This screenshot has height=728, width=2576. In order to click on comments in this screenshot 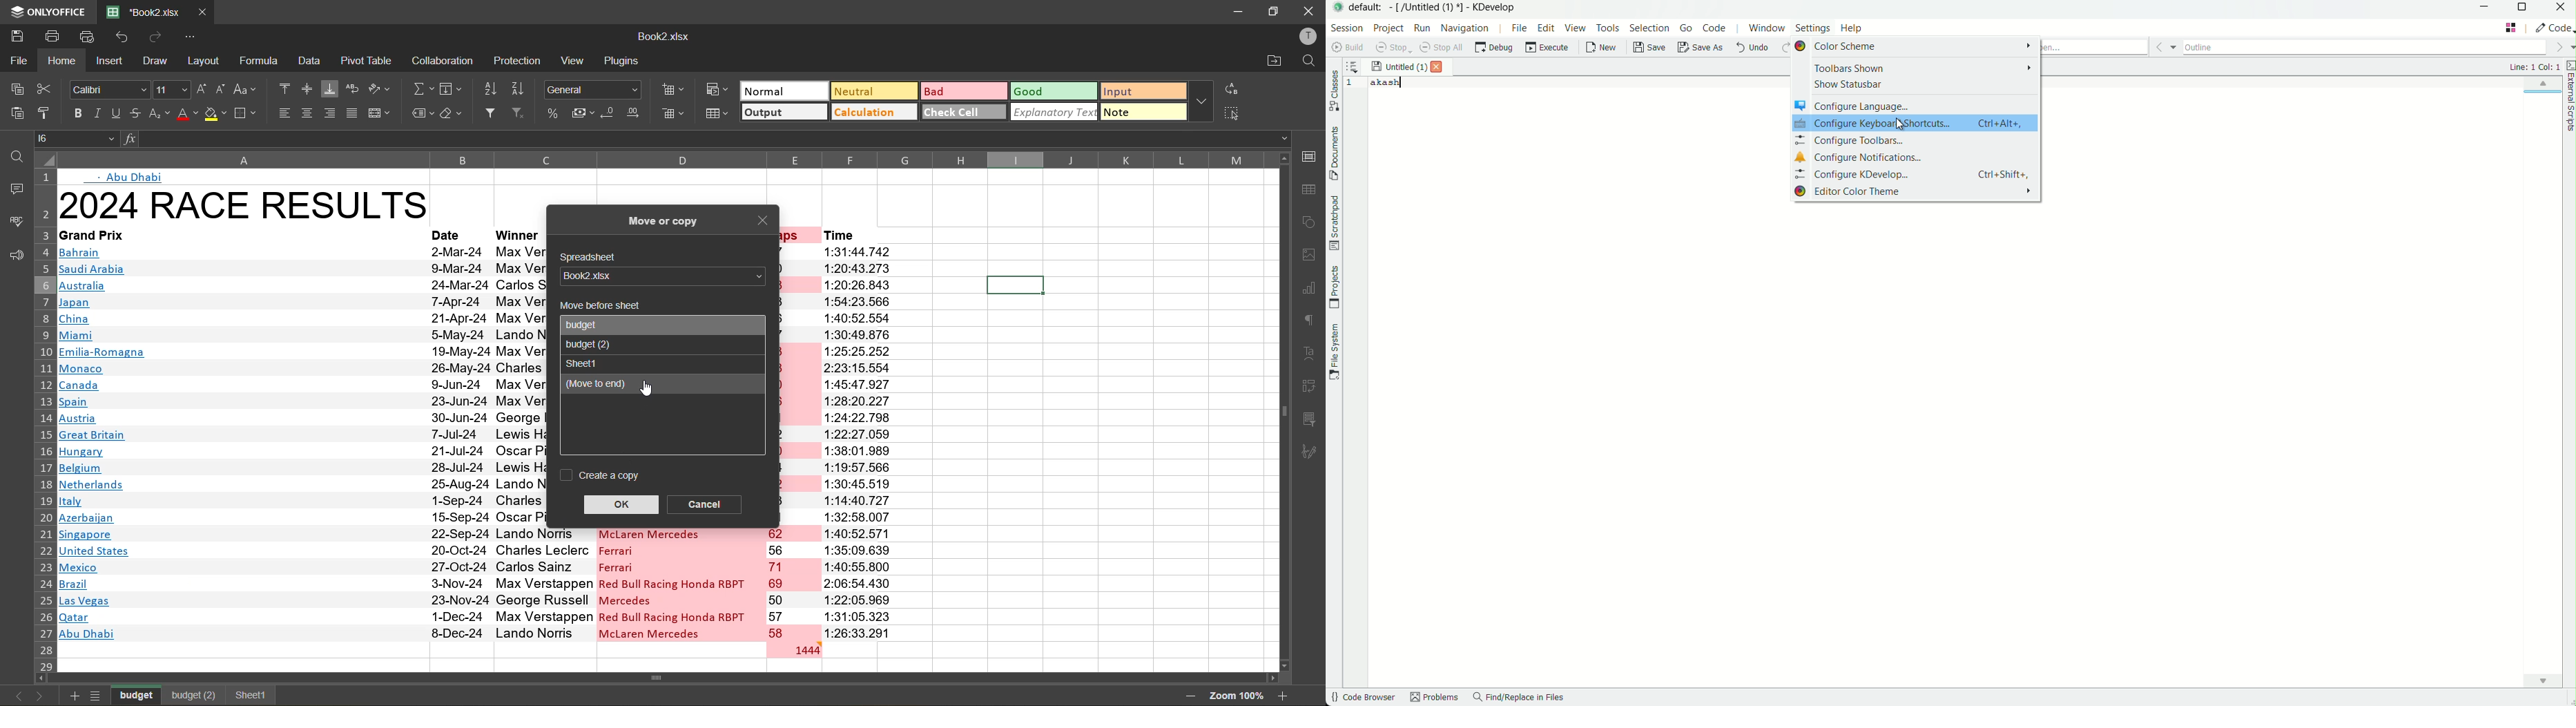, I will do `click(12, 189)`.